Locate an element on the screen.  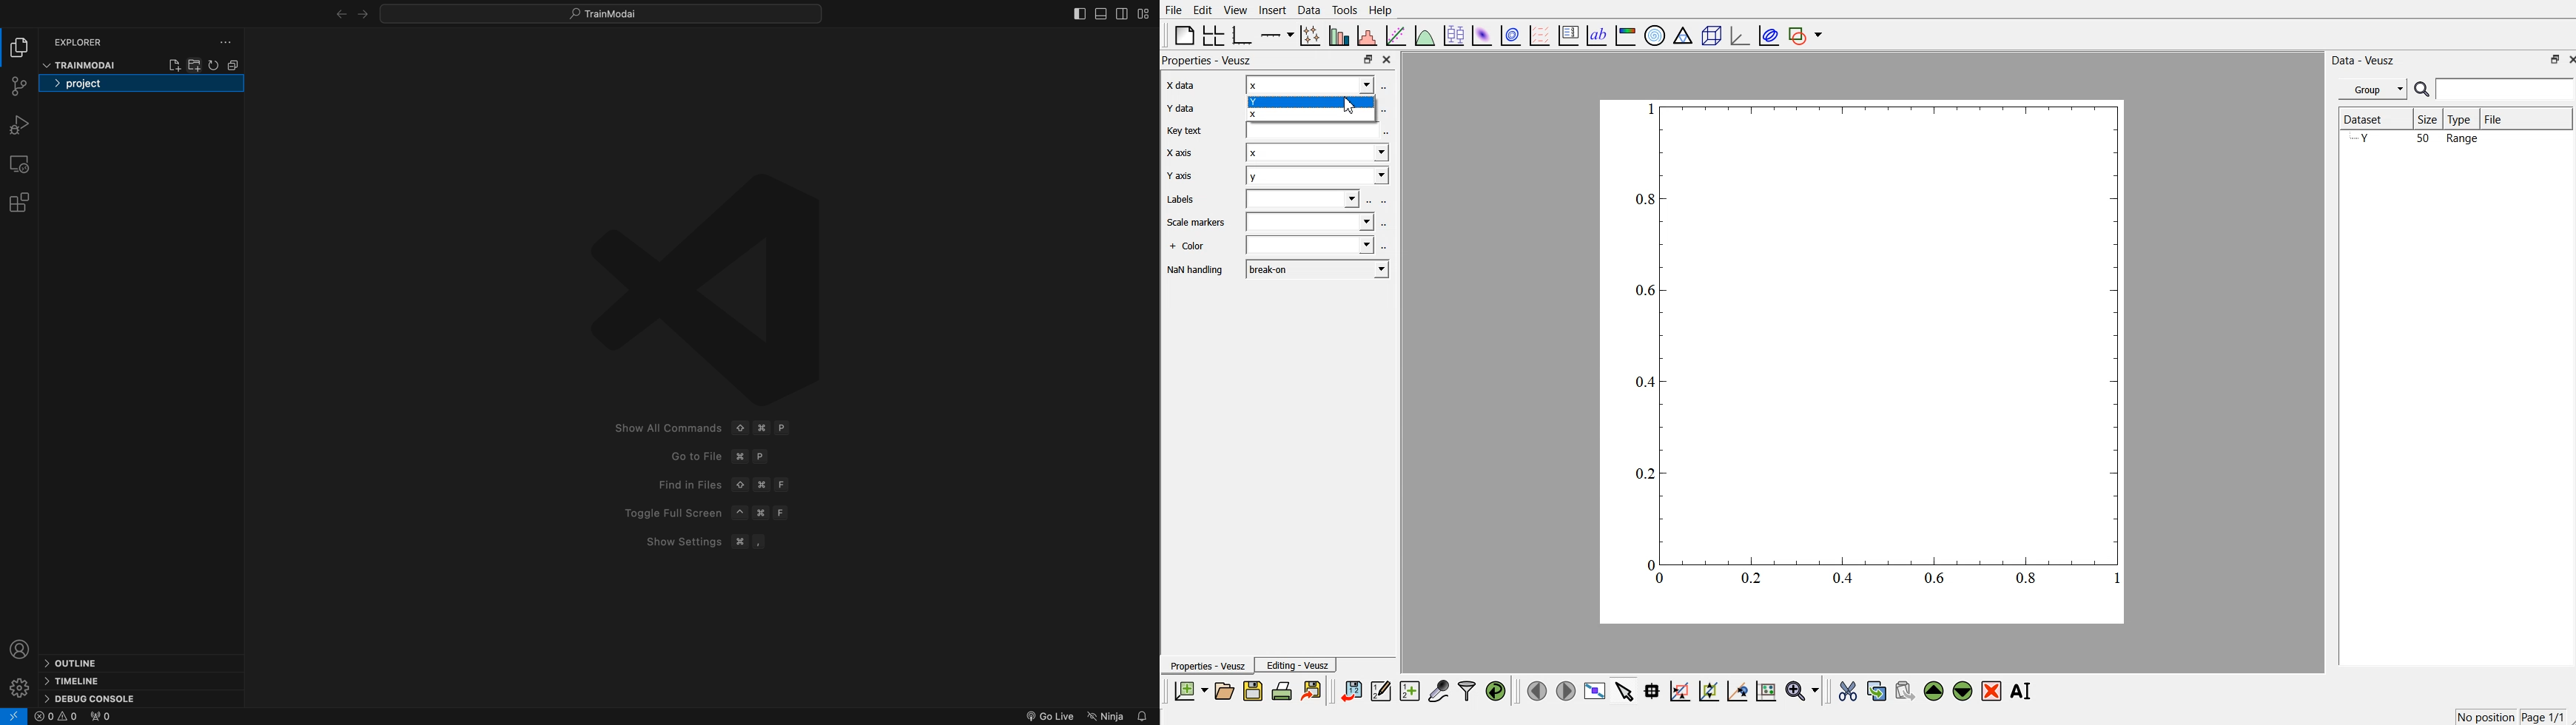
plot covariance ellipses is located at coordinates (1768, 34).